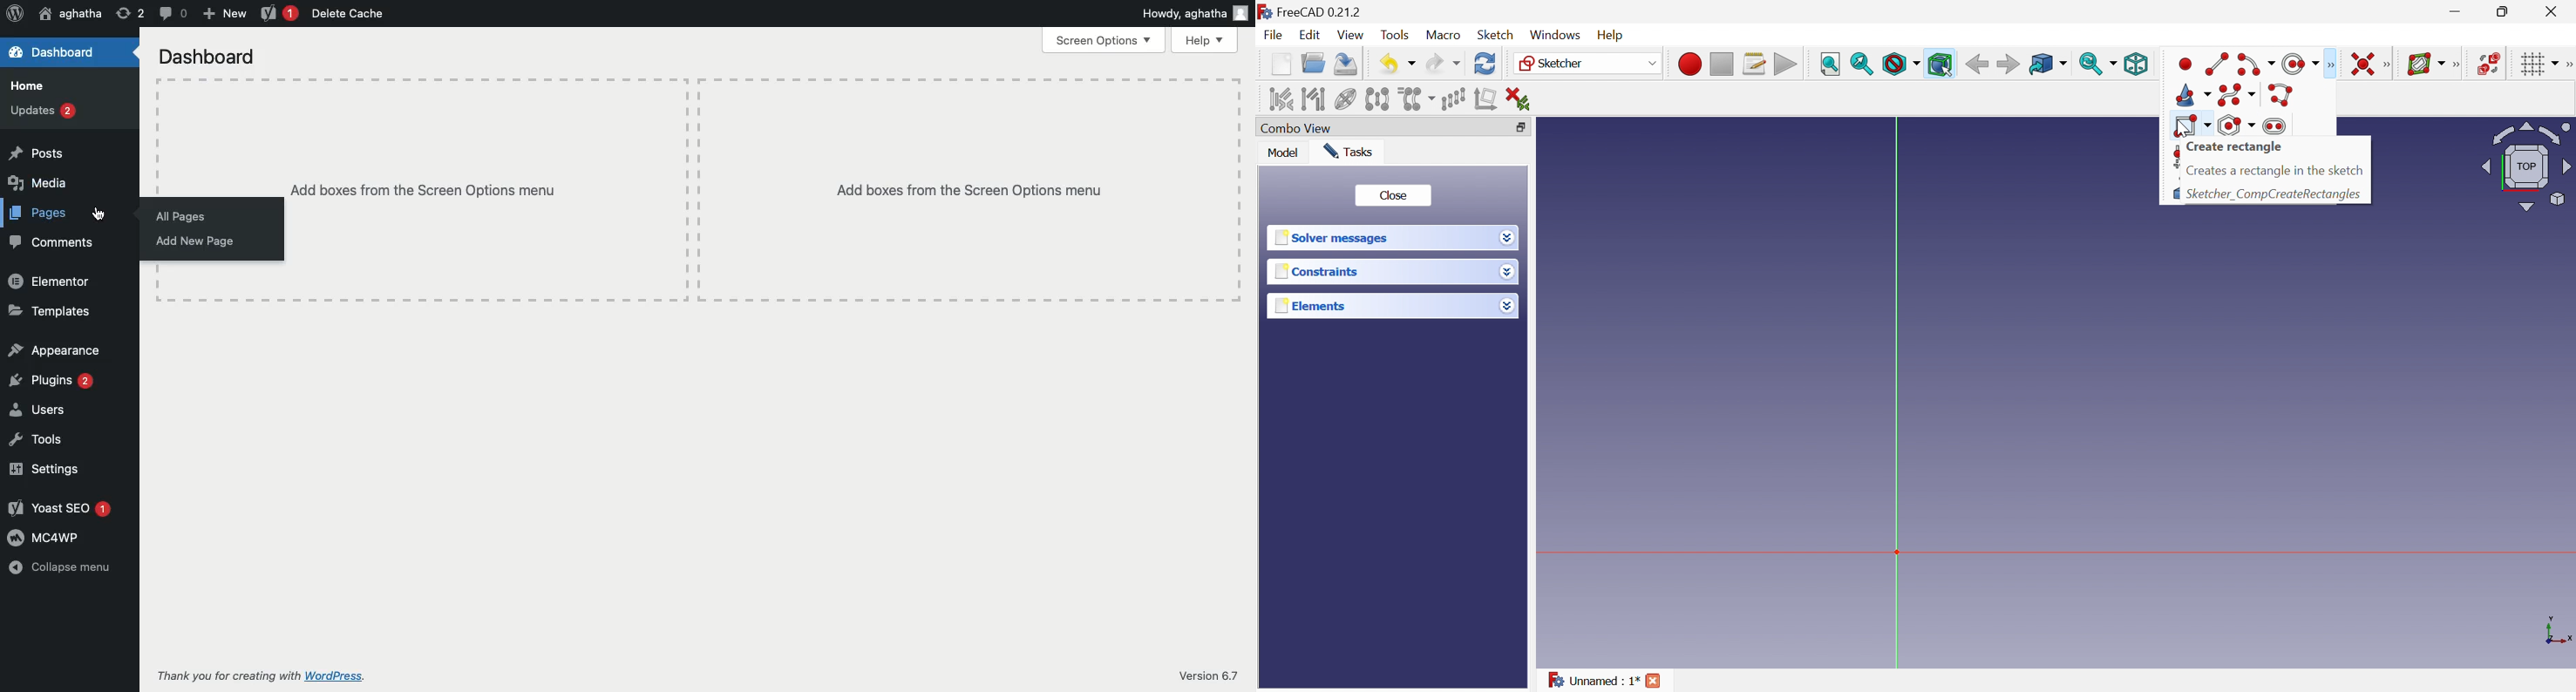 The height and width of the screenshot is (700, 2576). I want to click on Go to linked object, so click(2047, 65).